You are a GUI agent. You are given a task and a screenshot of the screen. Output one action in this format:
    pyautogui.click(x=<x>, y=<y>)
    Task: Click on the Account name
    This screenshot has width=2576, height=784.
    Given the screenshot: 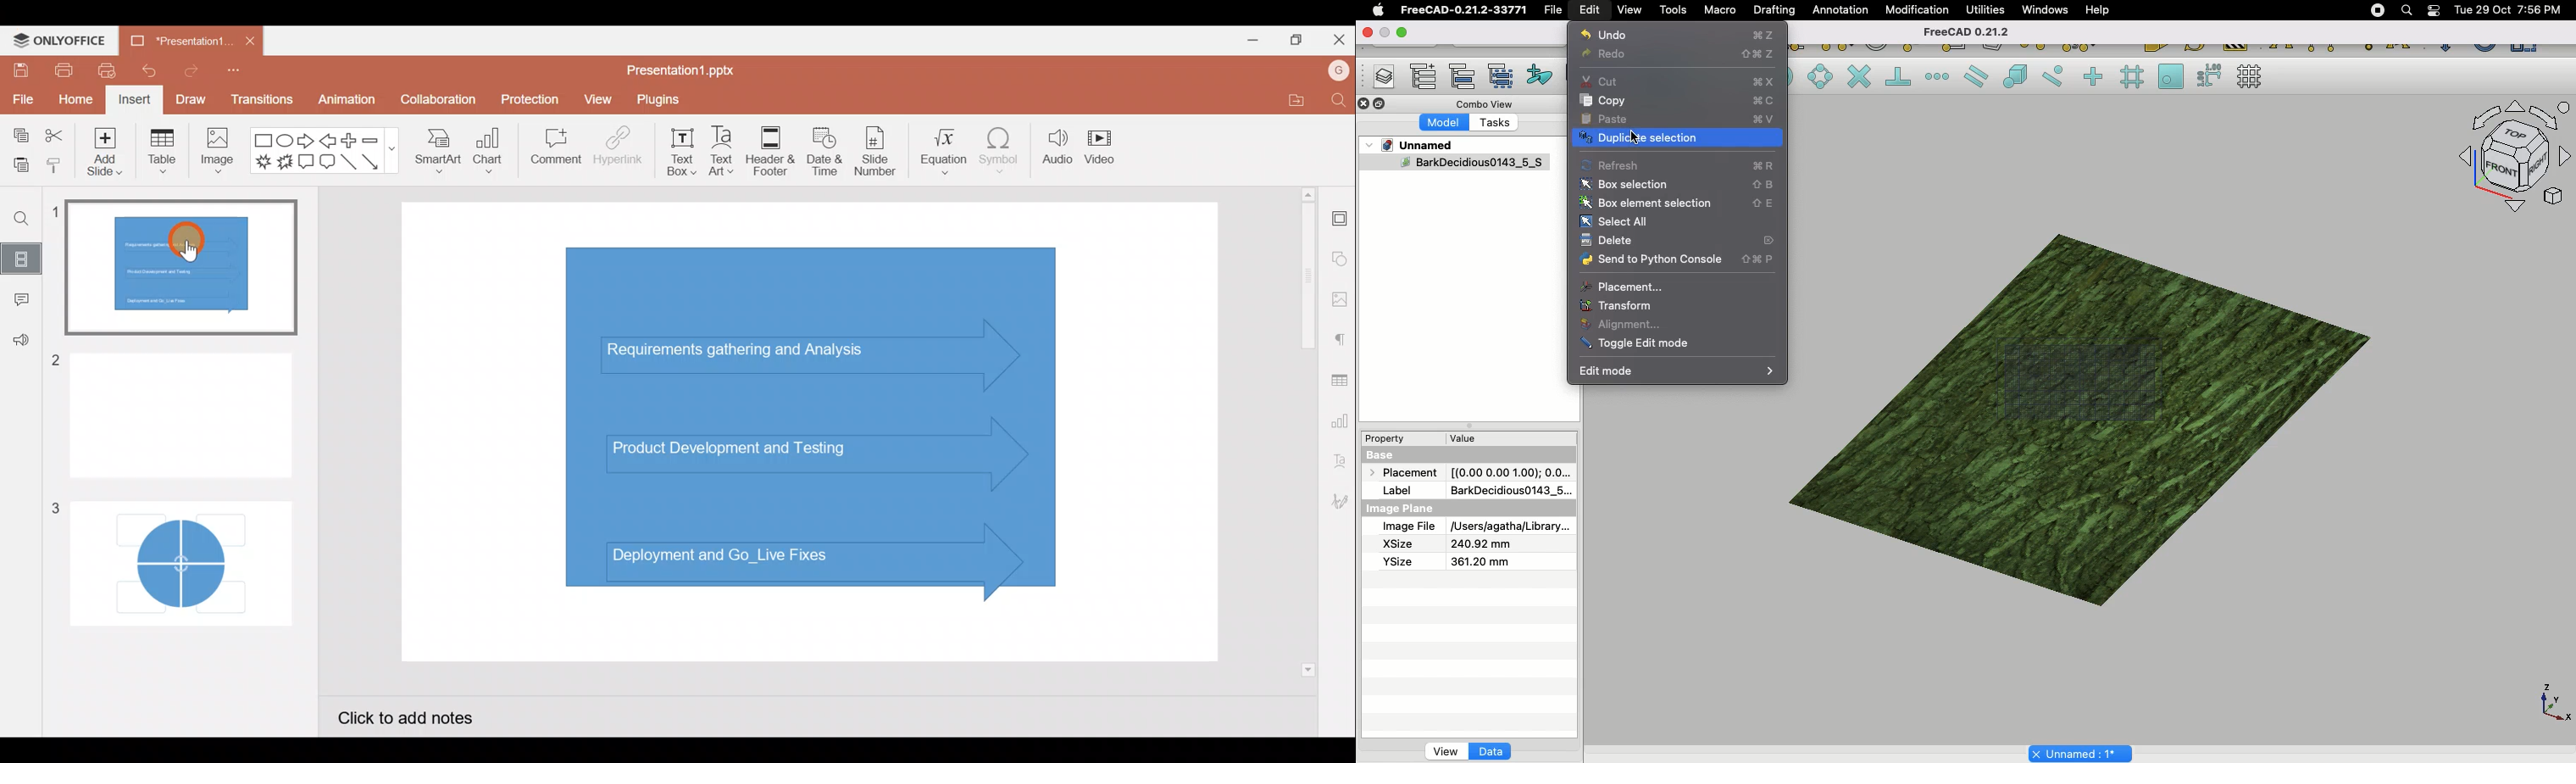 What is the action you would take?
    pyautogui.click(x=1333, y=73)
    